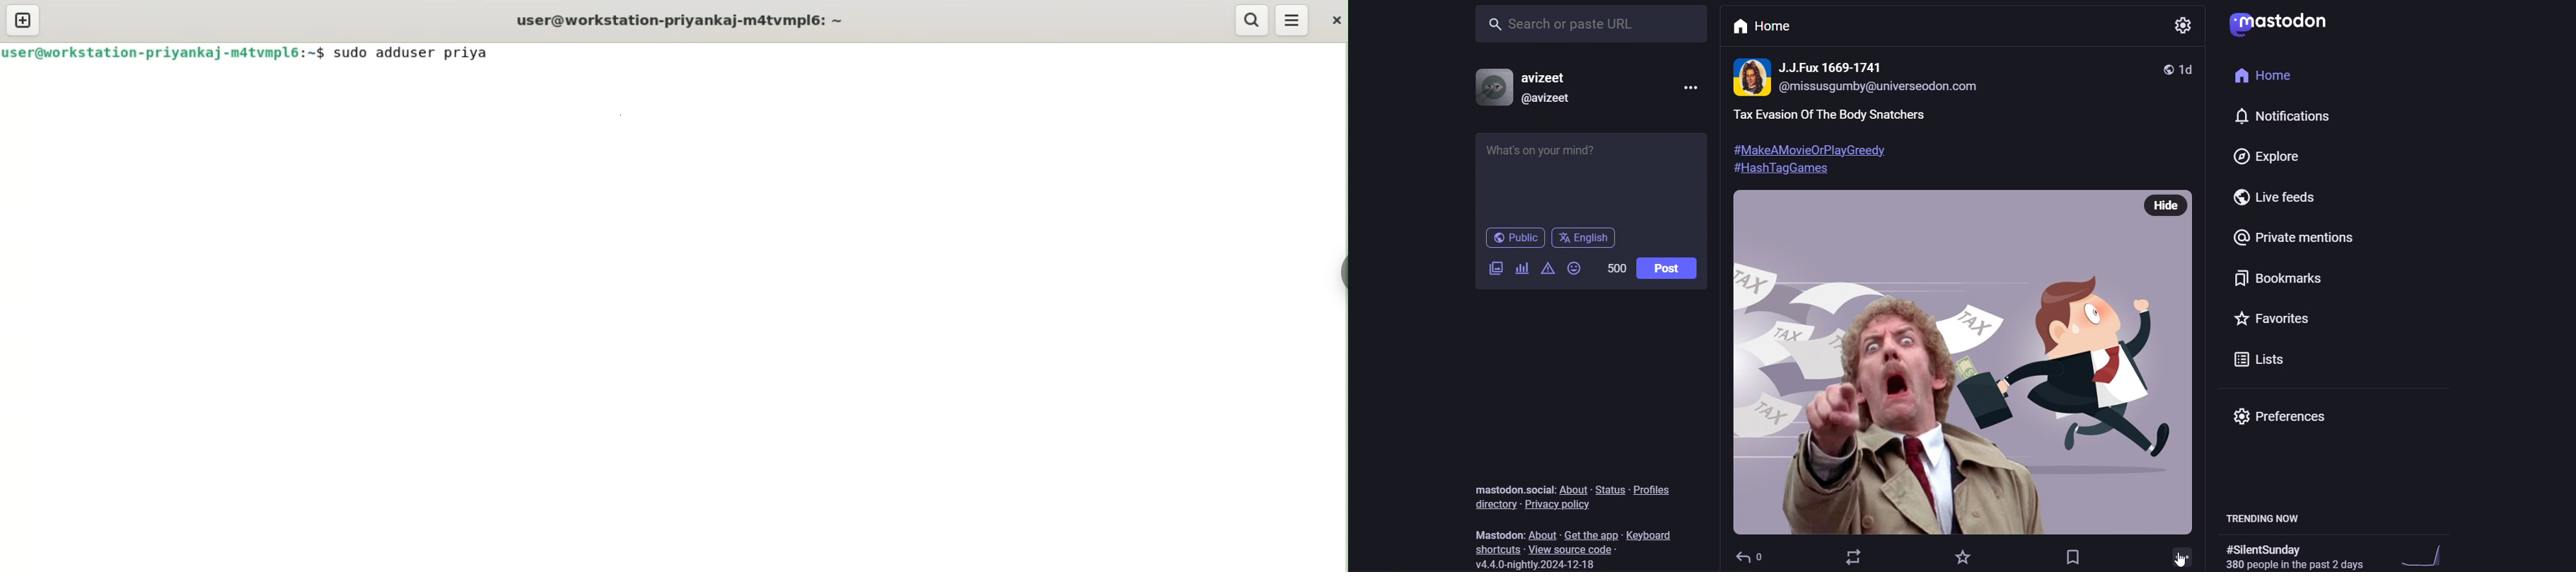  I want to click on explore, so click(2266, 152).